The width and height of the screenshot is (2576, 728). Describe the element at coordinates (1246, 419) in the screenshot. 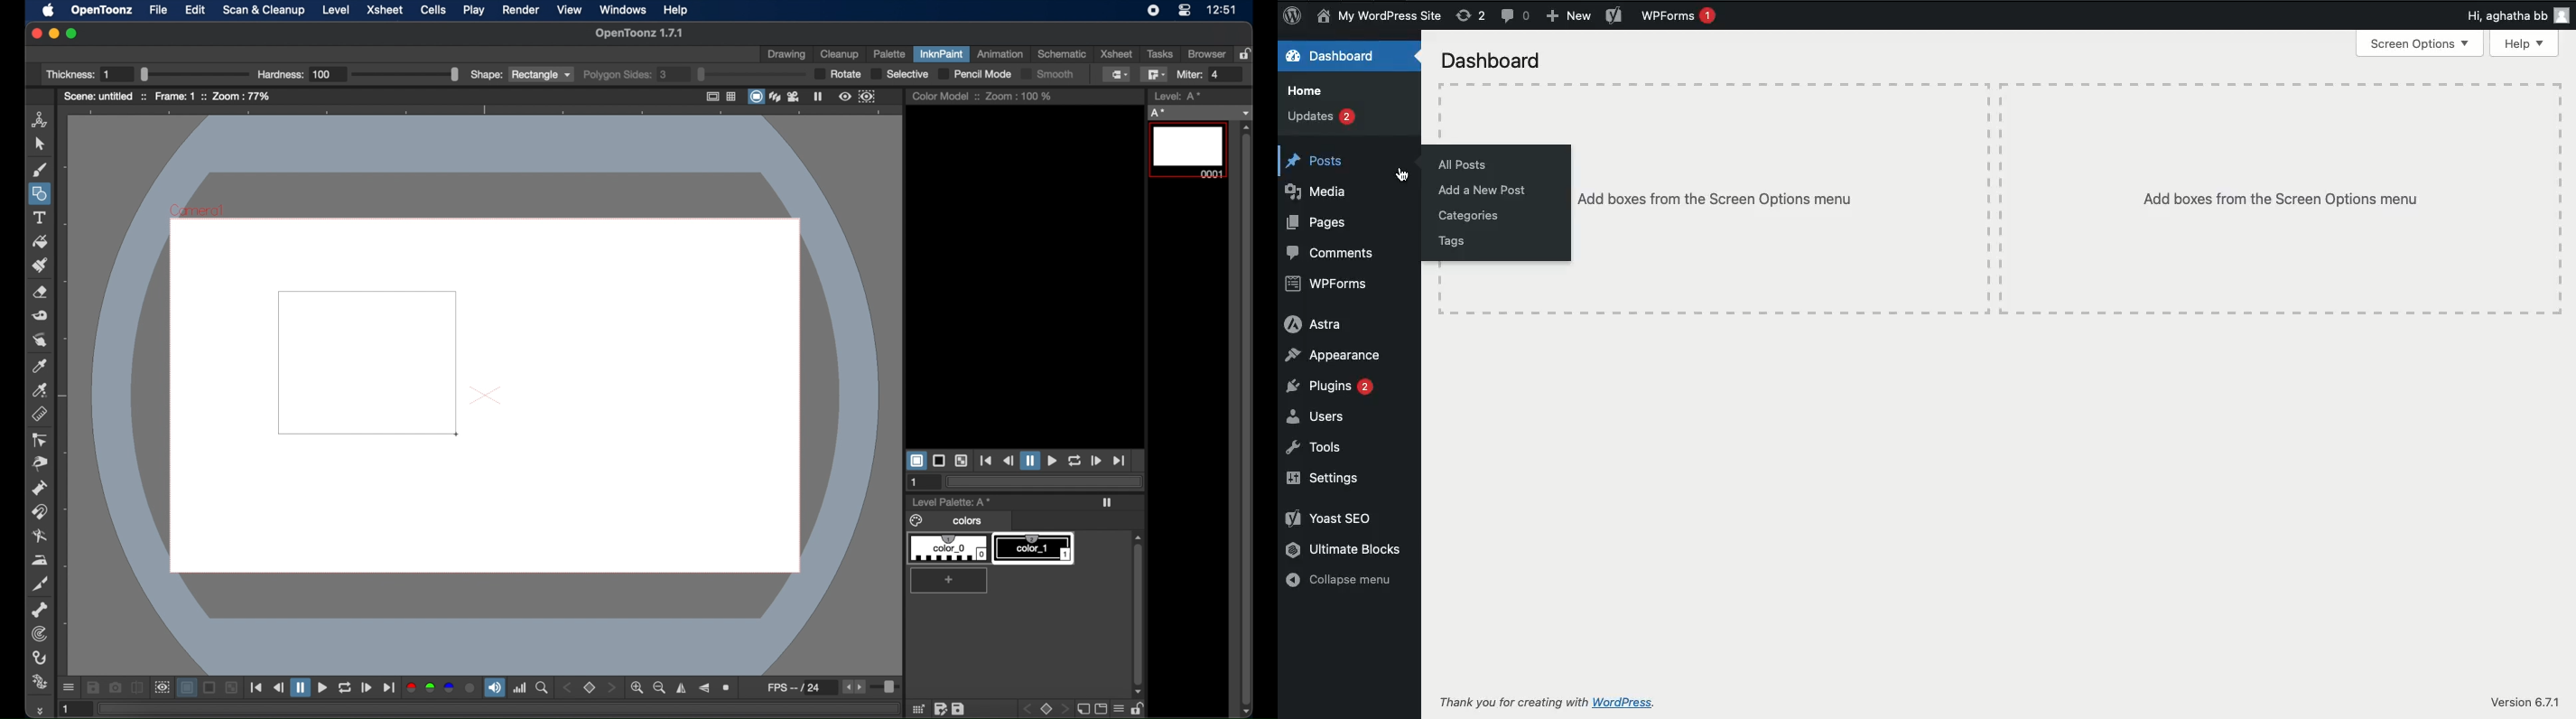

I see `scroll box` at that location.